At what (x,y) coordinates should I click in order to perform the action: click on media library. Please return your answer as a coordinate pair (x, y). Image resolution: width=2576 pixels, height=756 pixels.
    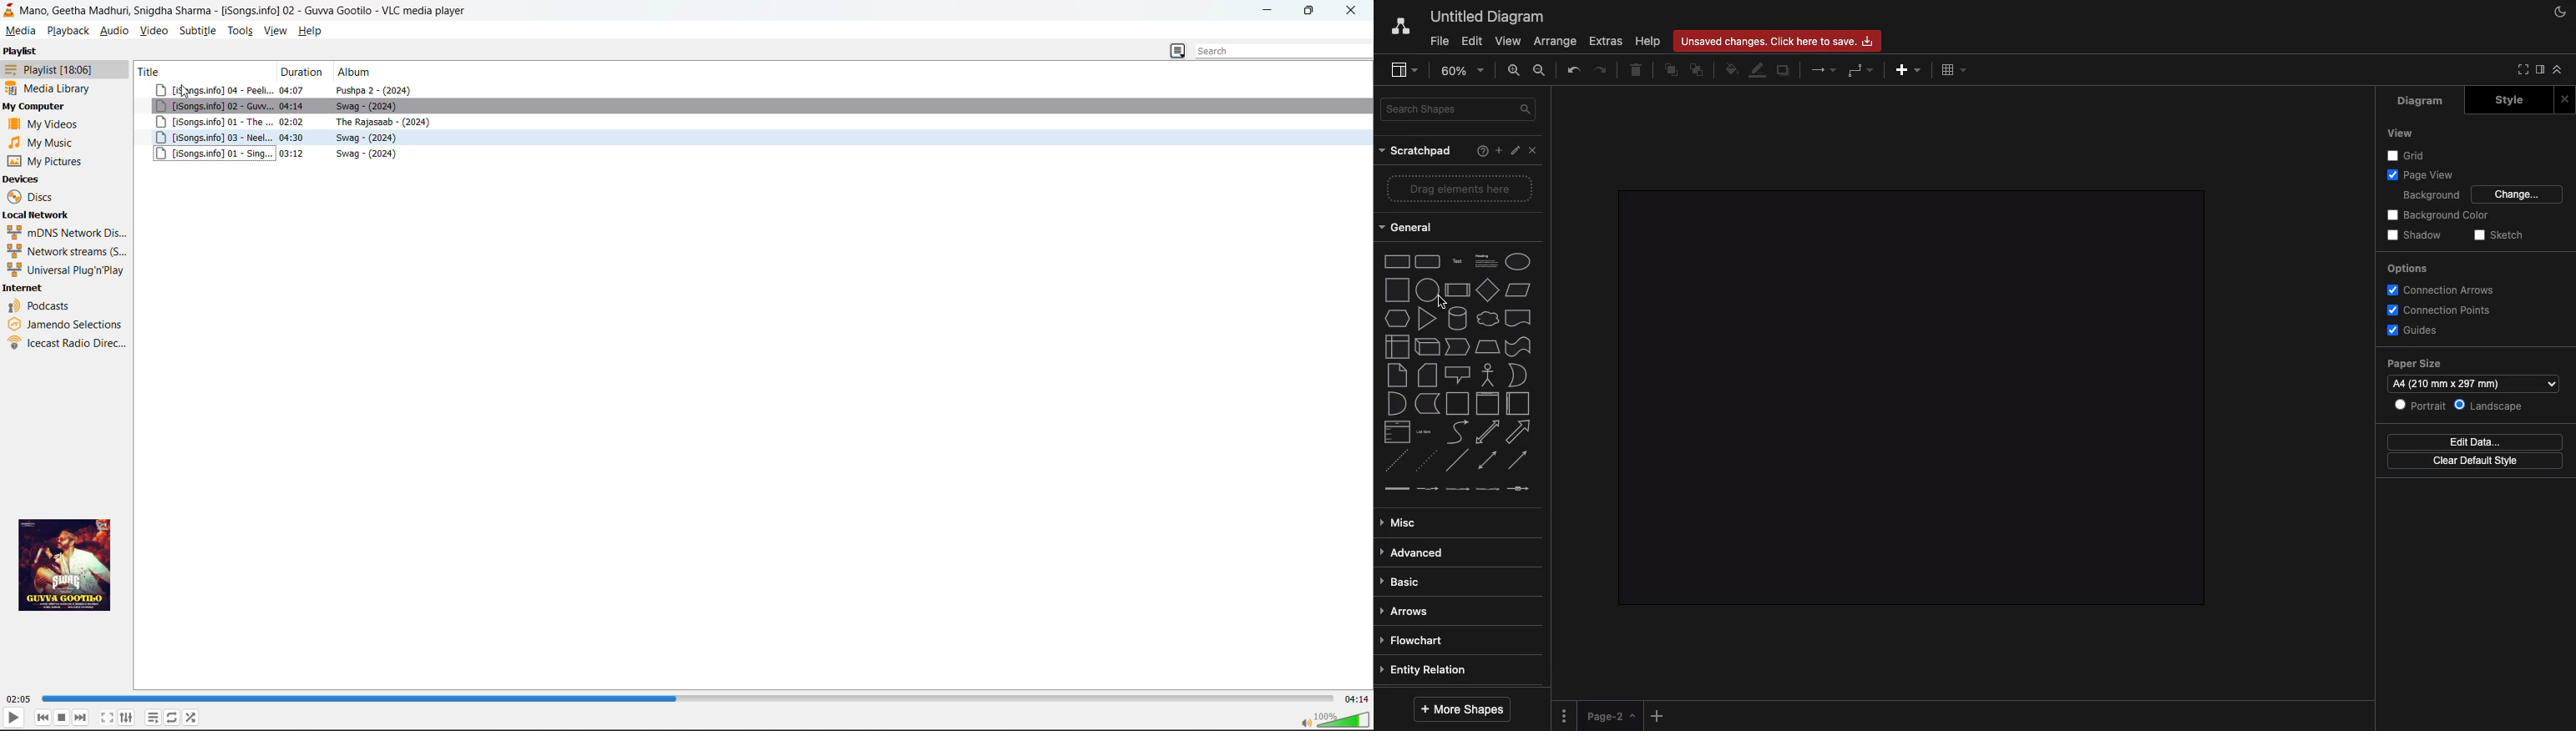
    Looking at the image, I should click on (52, 88).